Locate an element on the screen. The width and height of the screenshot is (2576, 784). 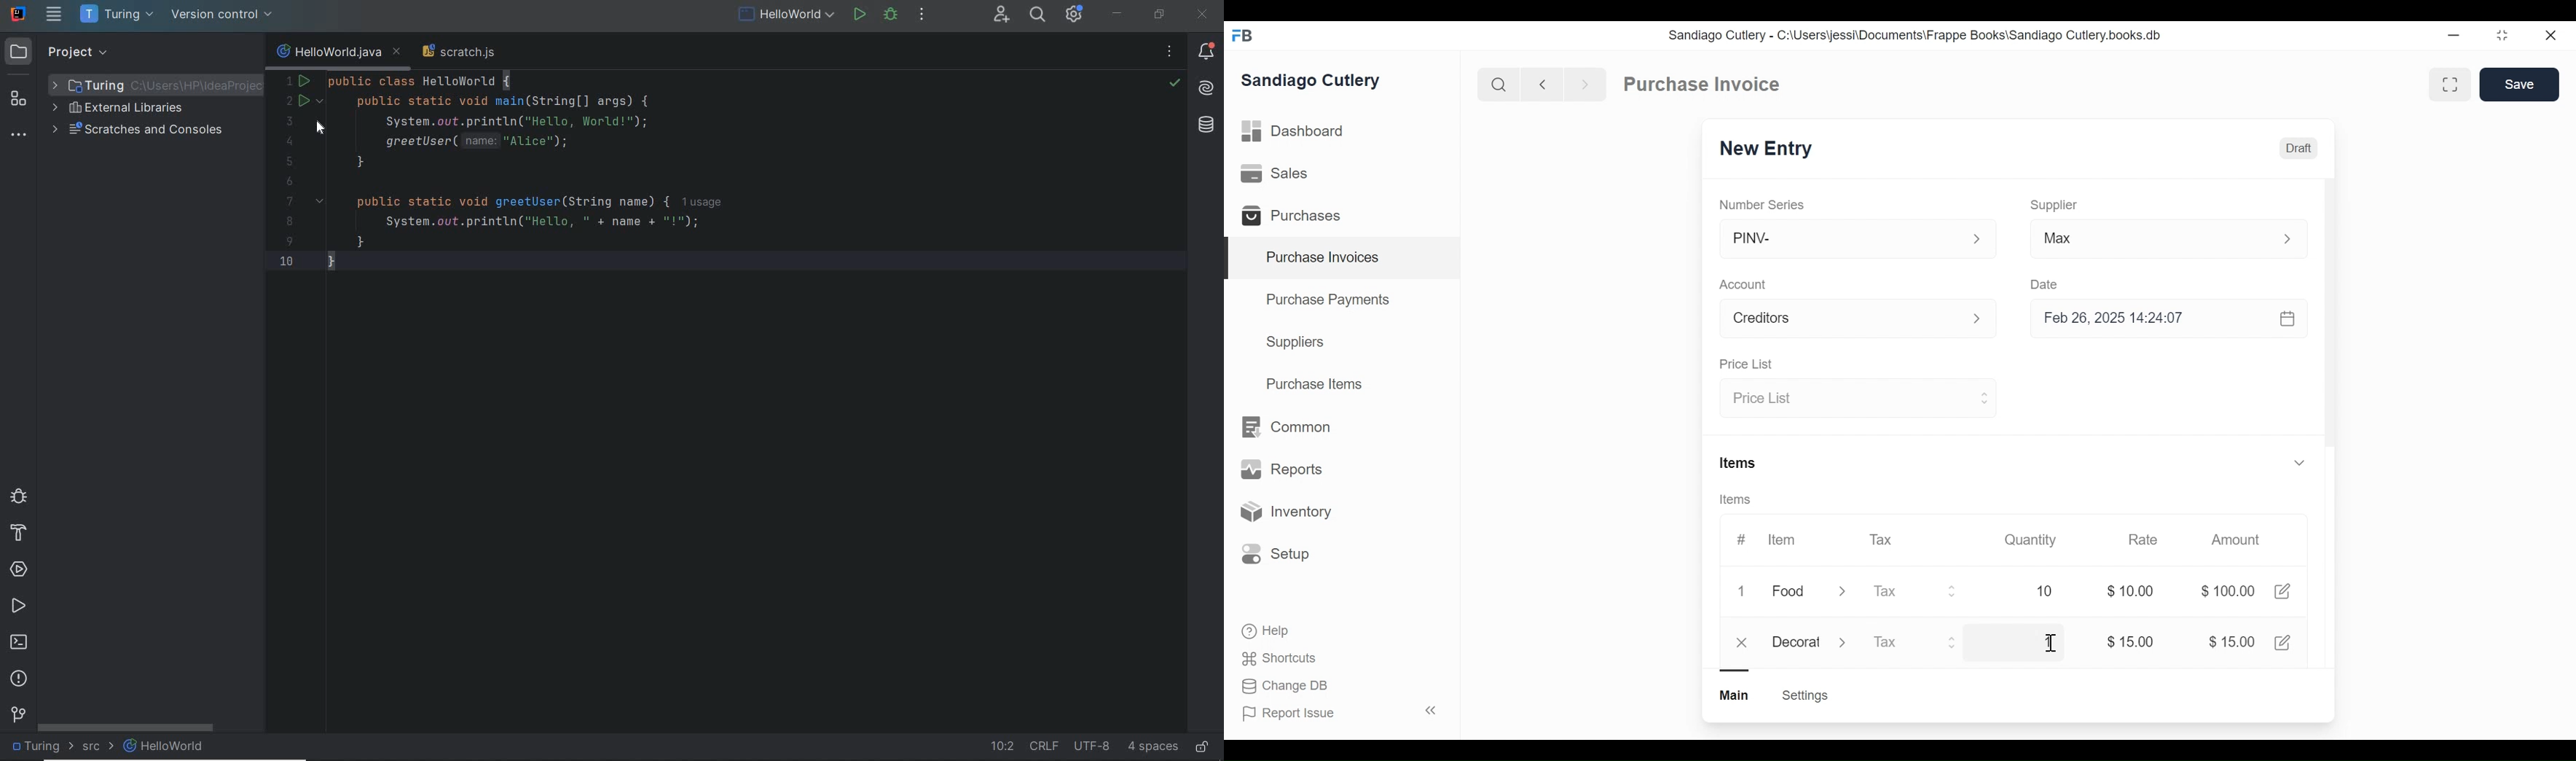
Price List is located at coordinates (1745, 365).